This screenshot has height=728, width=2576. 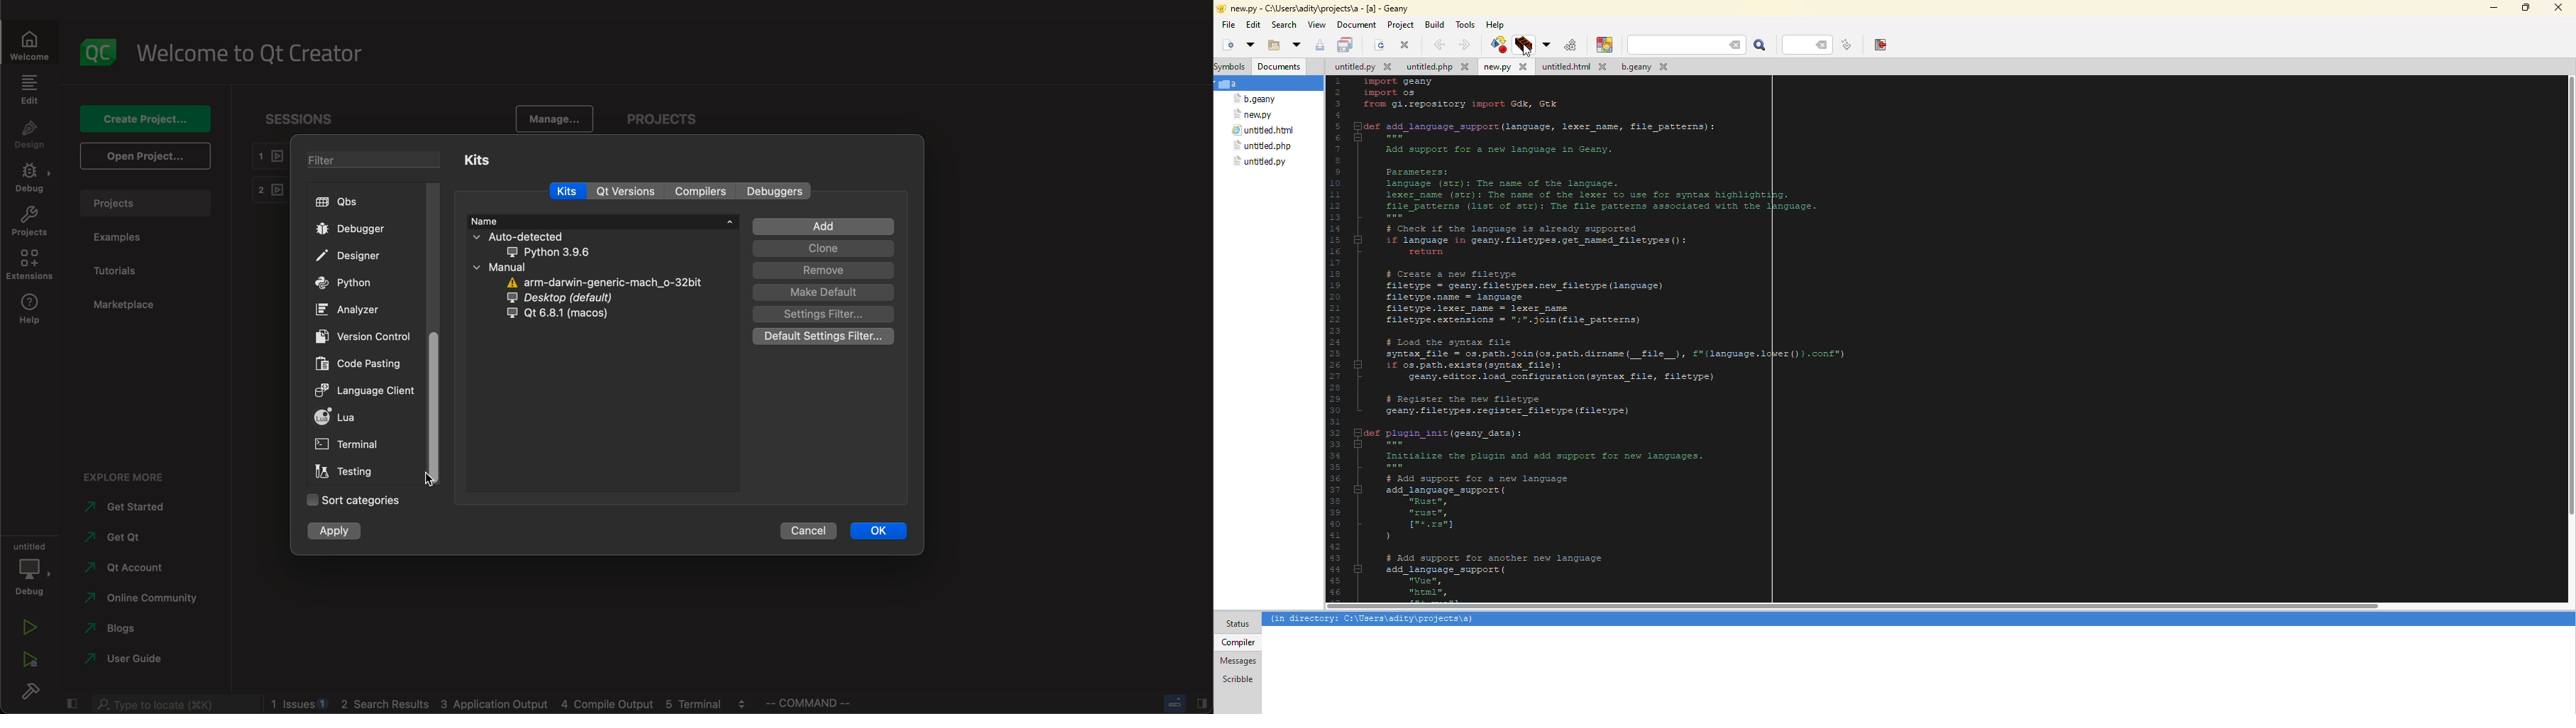 What do you see at coordinates (347, 445) in the screenshot?
I see `terminal` at bounding box center [347, 445].